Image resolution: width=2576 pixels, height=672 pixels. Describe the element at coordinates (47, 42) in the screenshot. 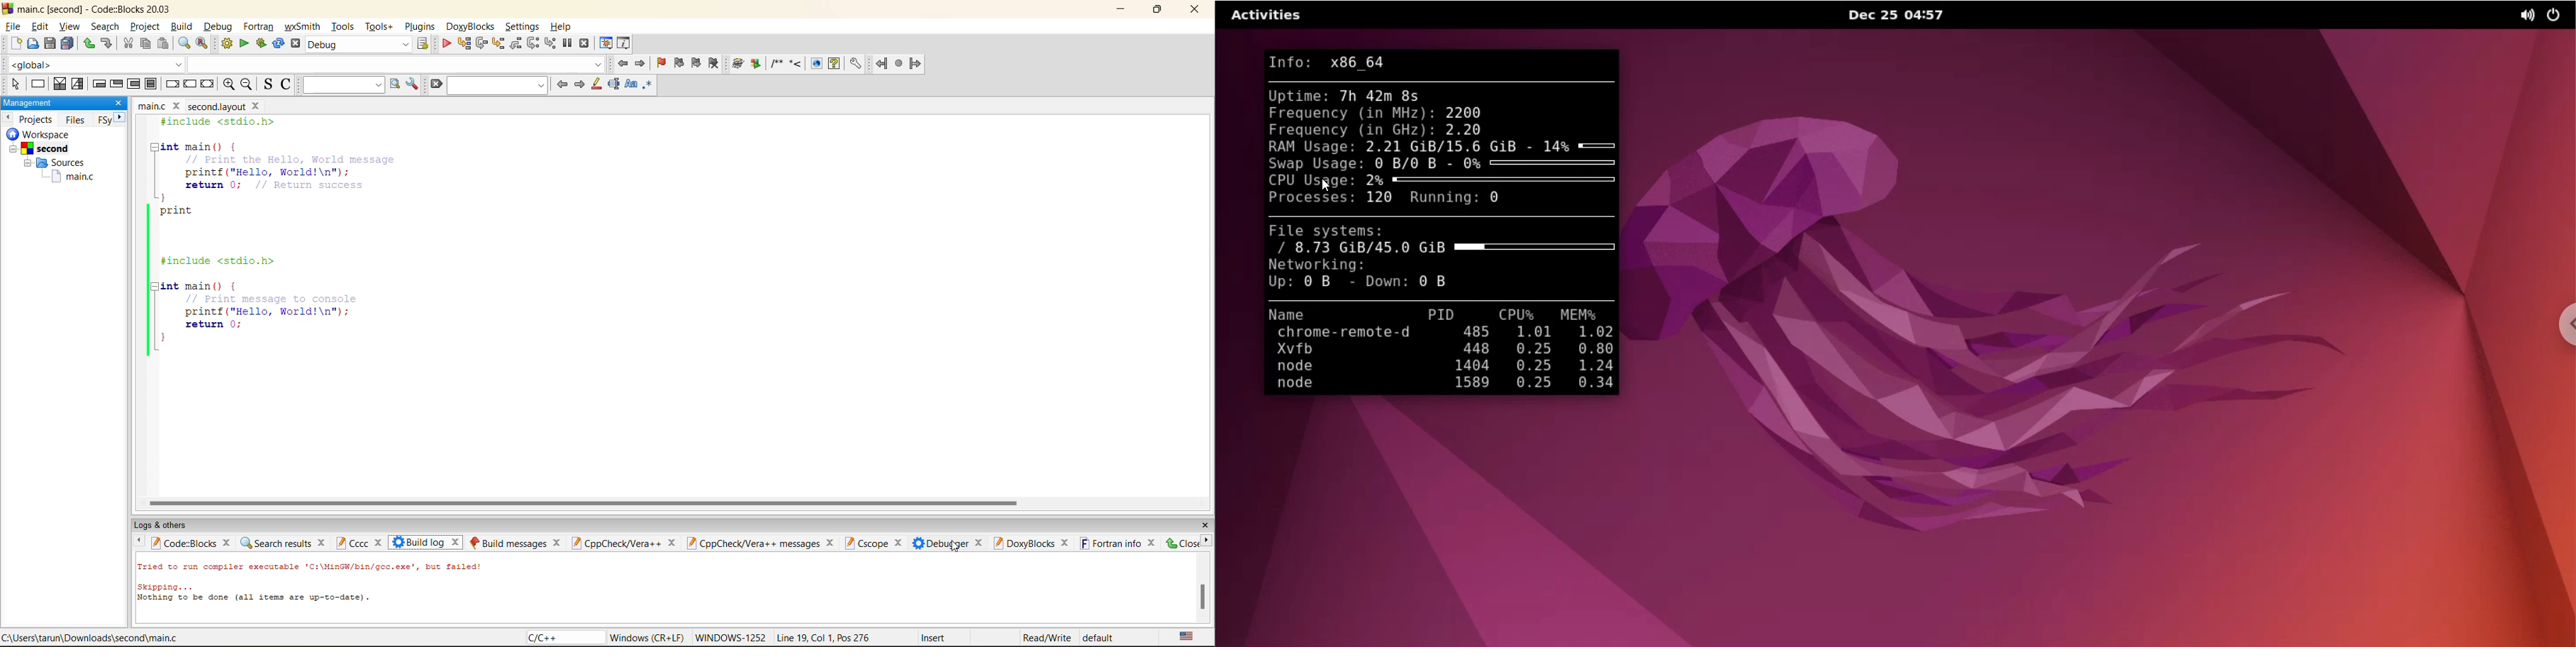

I see `save` at that location.